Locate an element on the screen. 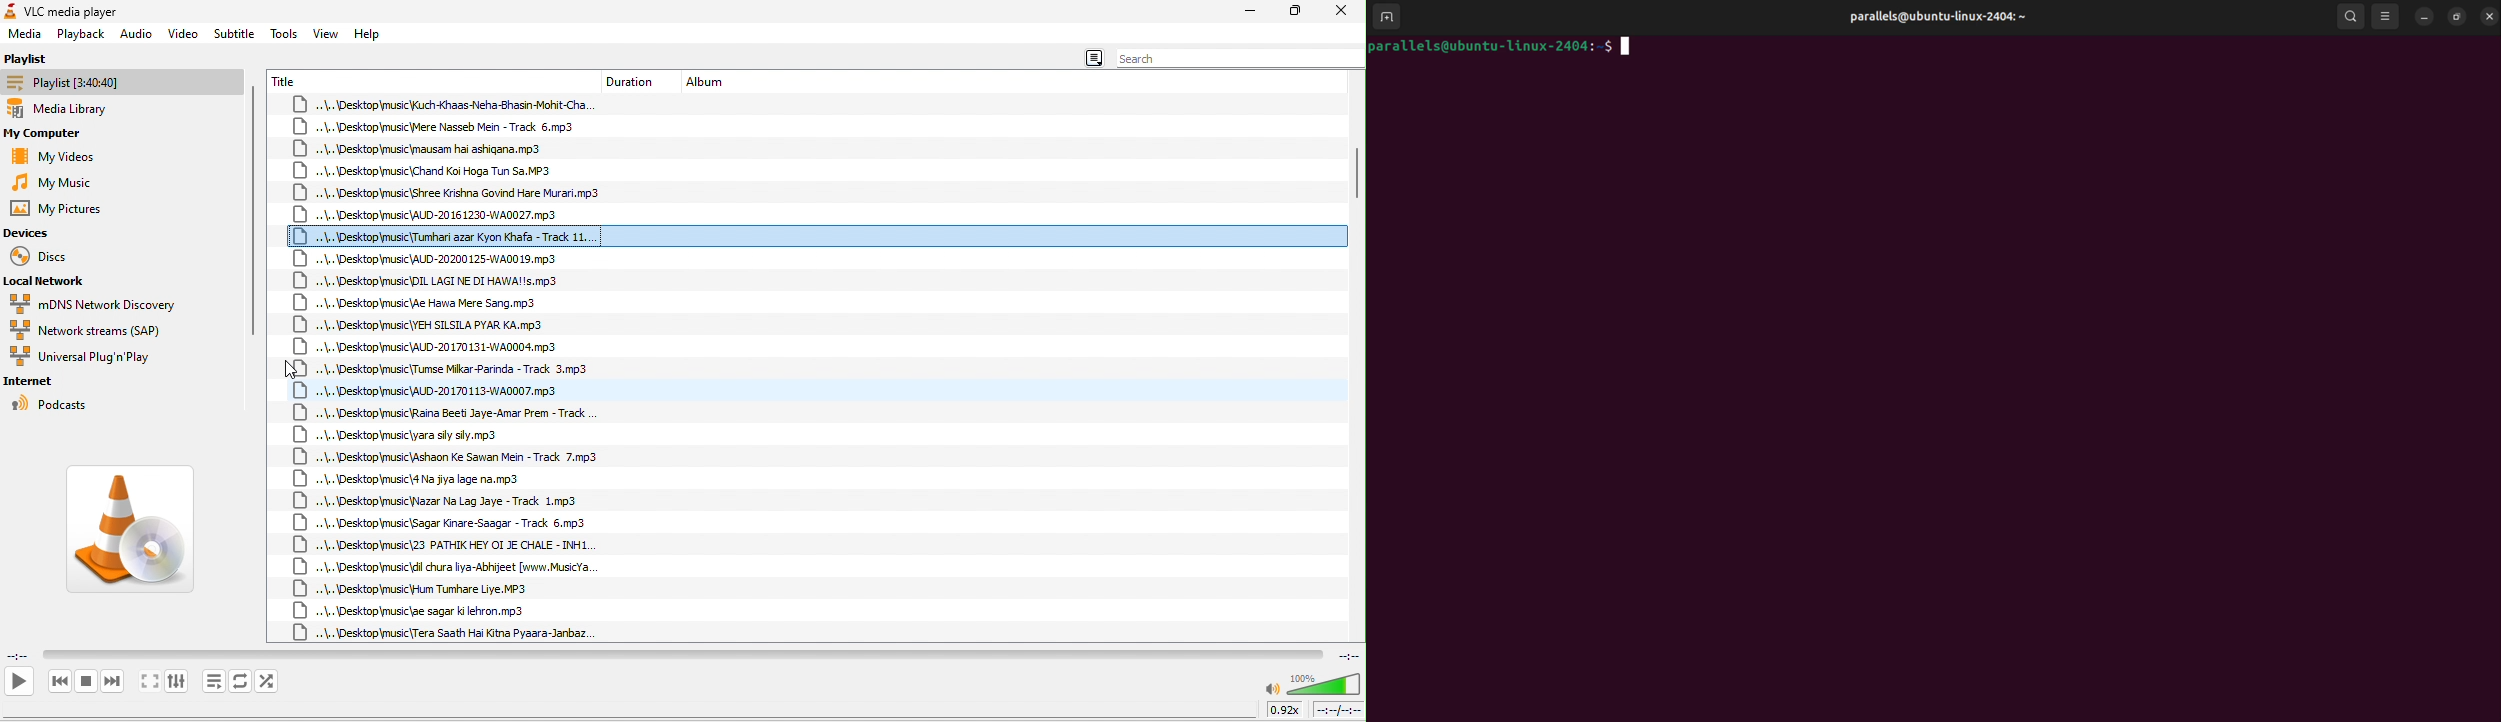  my music is located at coordinates (55, 184).